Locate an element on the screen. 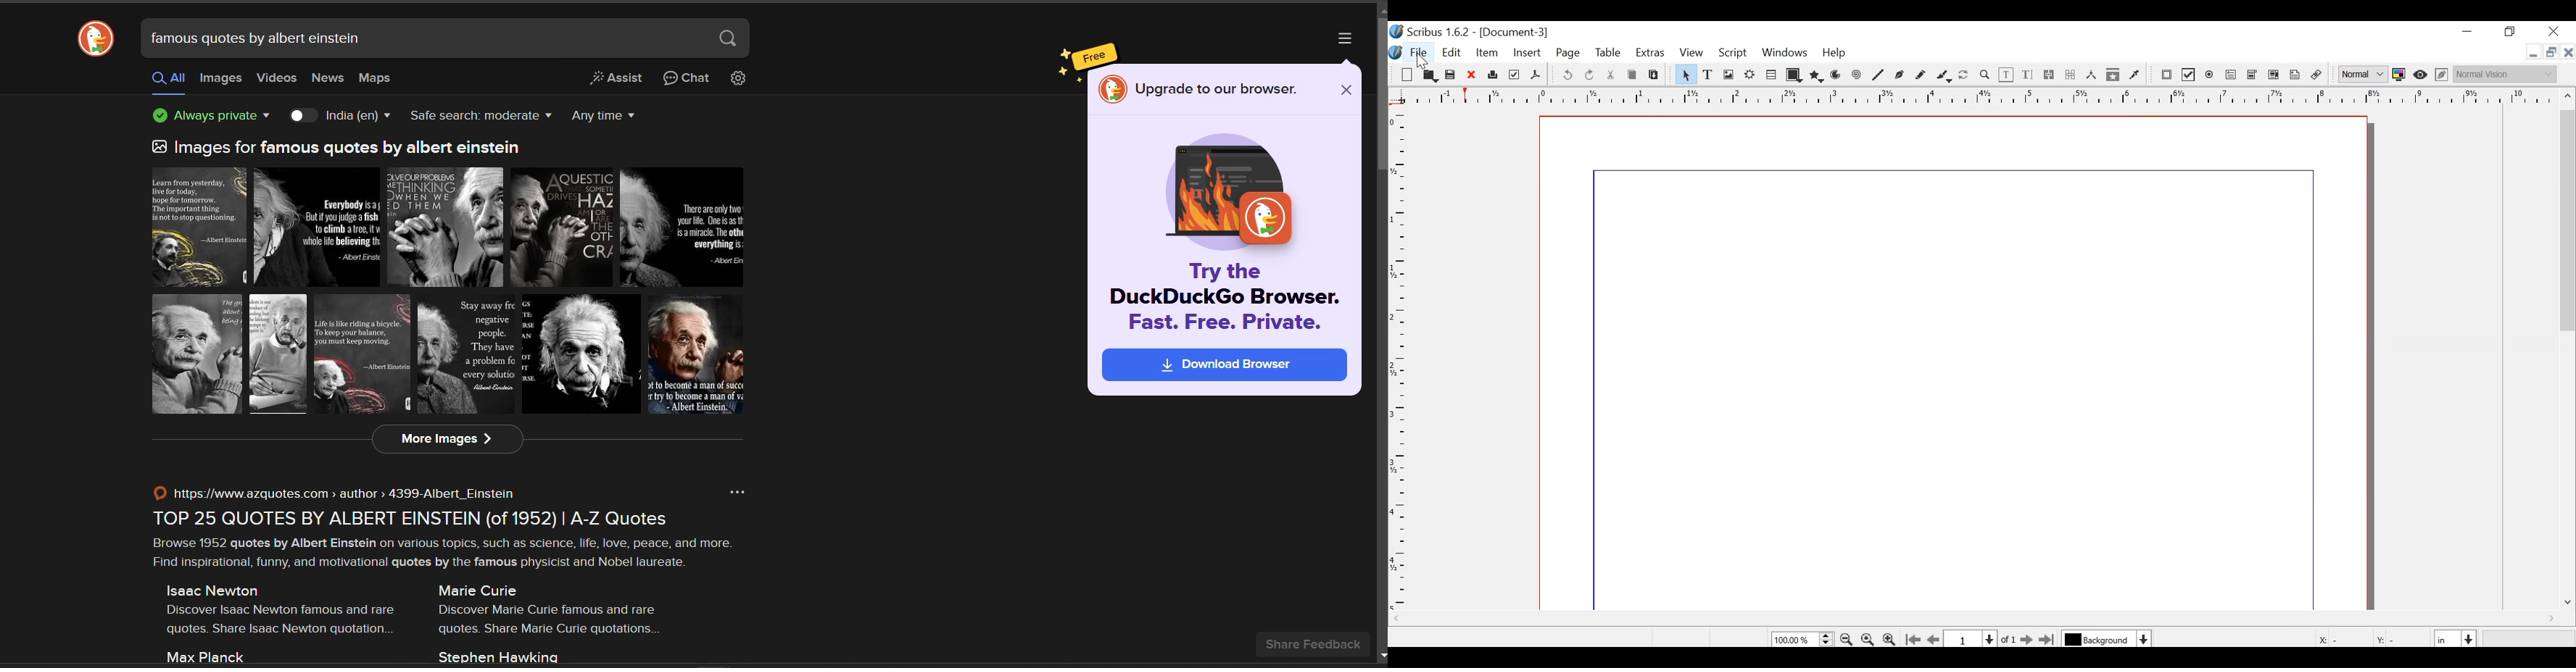 The image size is (2576, 672). Zoom is located at coordinates (1802, 640).